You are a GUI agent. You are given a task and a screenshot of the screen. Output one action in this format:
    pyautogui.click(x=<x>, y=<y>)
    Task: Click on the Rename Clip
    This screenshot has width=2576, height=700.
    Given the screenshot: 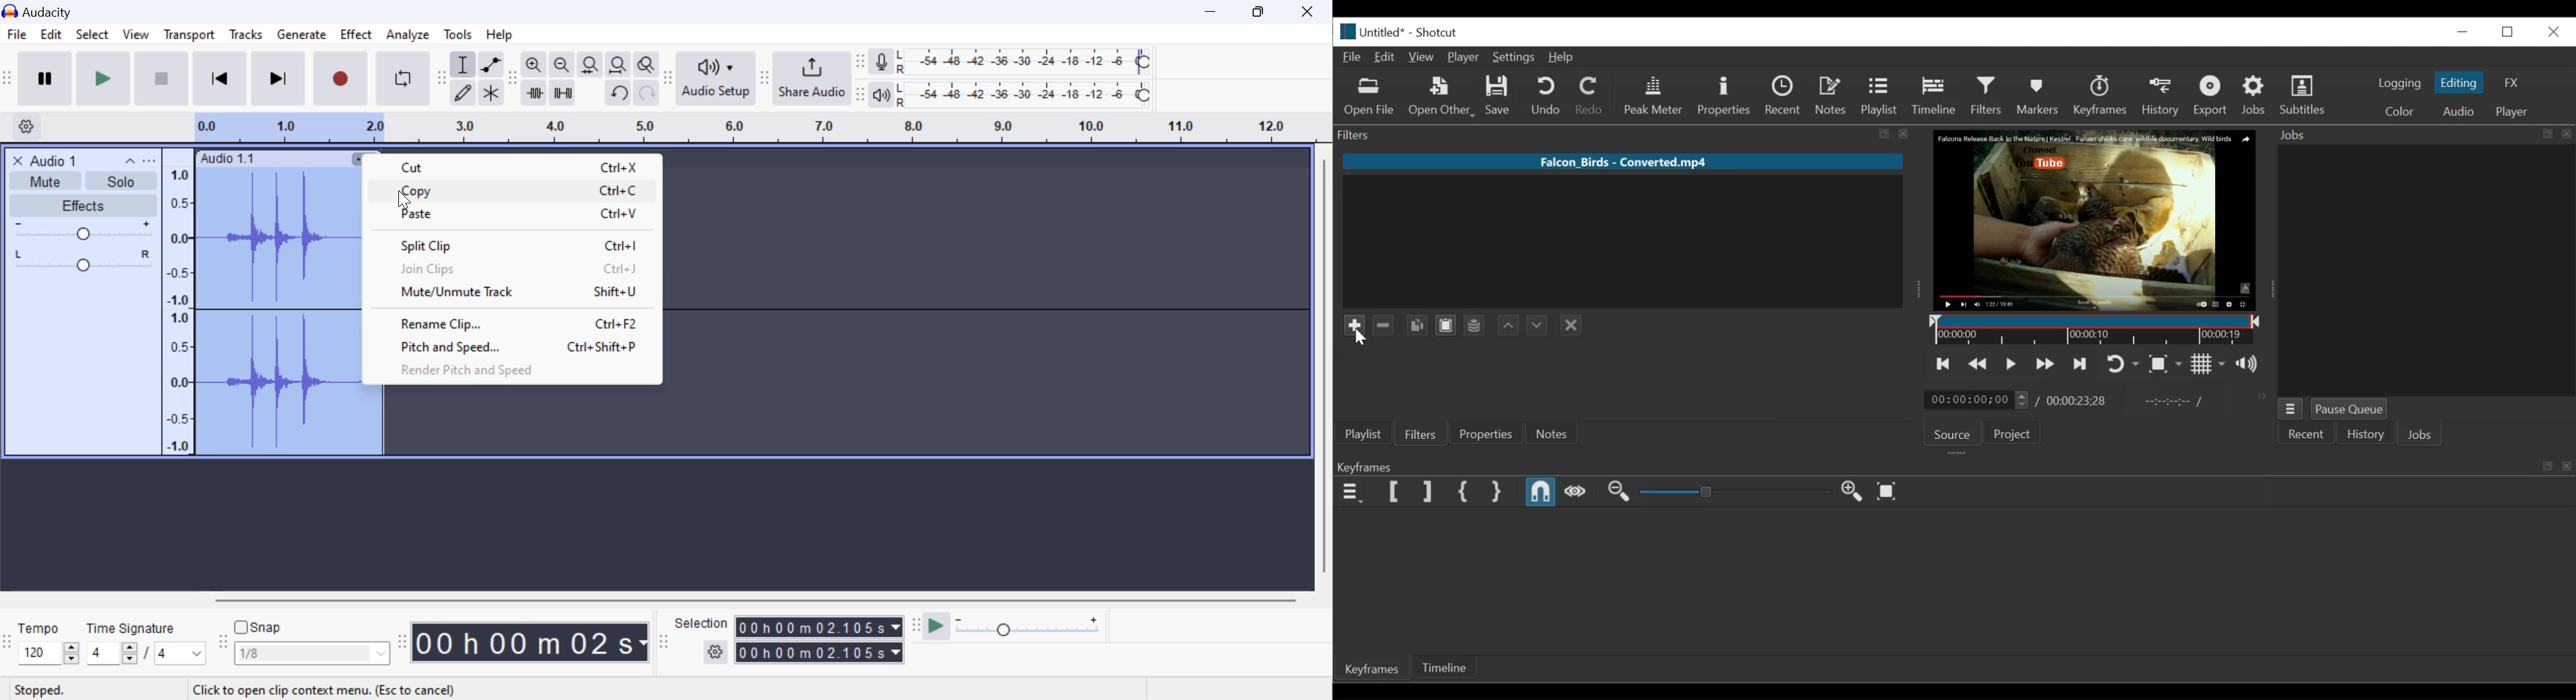 What is the action you would take?
    pyautogui.click(x=505, y=324)
    